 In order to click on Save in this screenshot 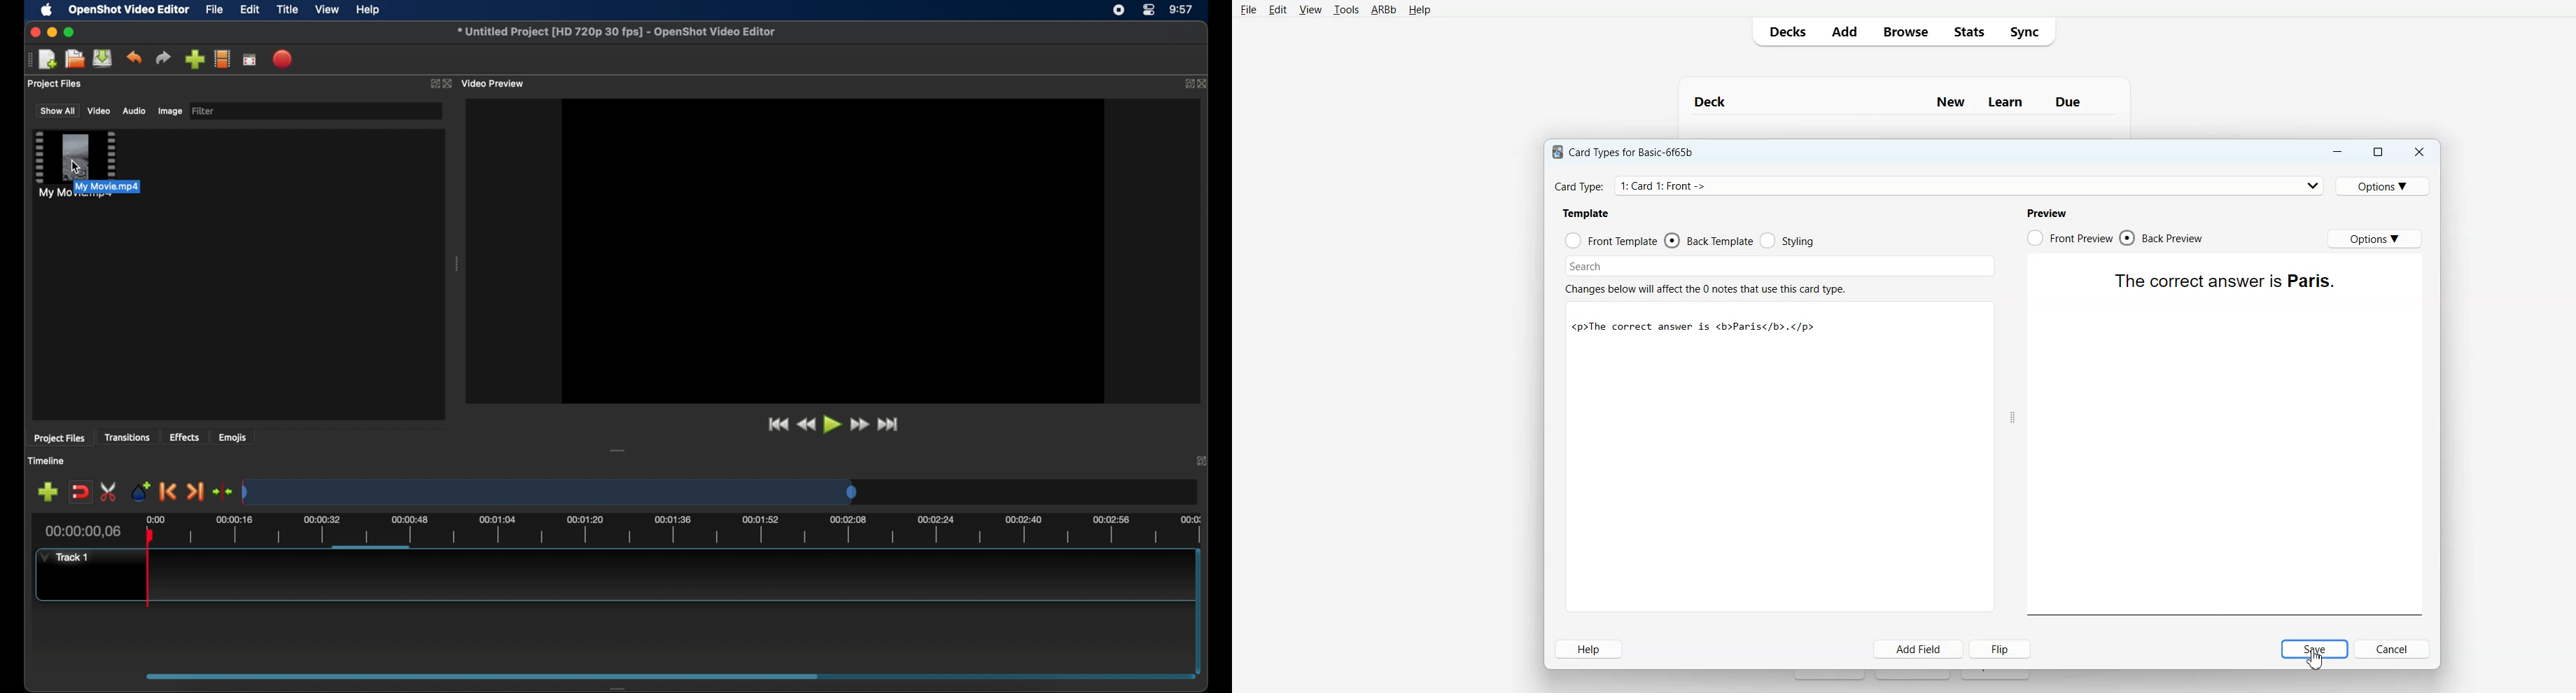, I will do `click(2314, 649)`.